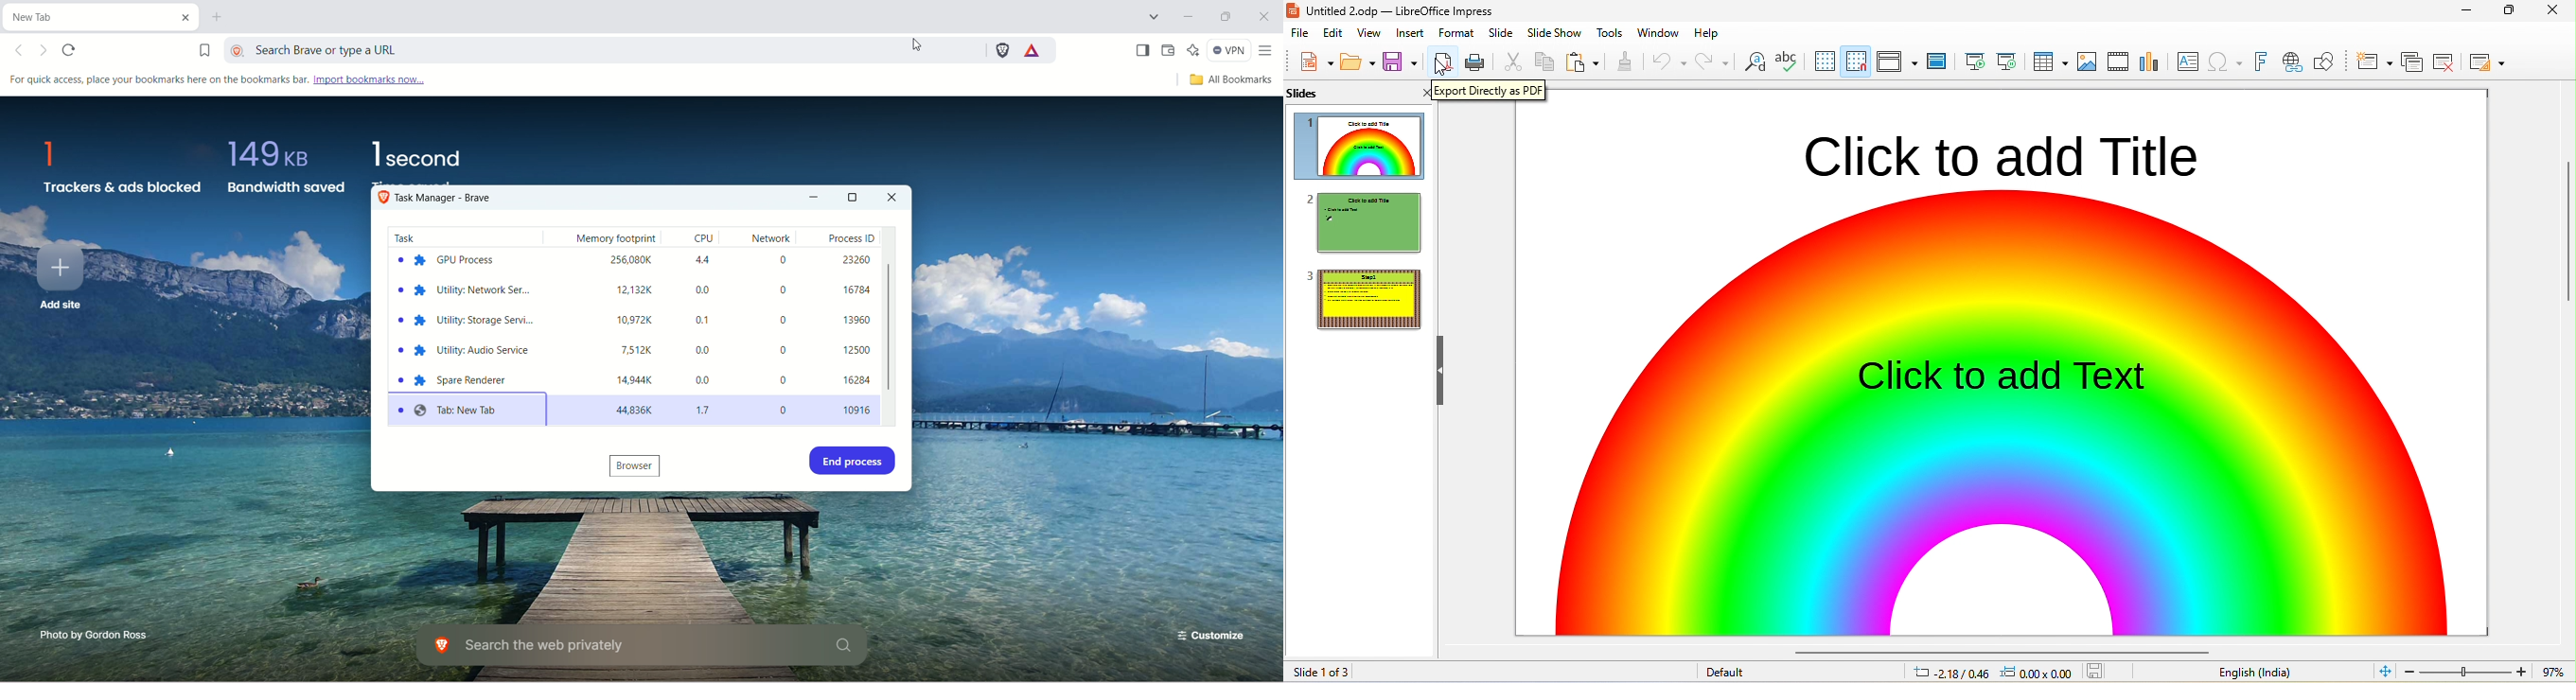  What do you see at coordinates (1404, 10) in the screenshot?
I see `title` at bounding box center [1404, 10].